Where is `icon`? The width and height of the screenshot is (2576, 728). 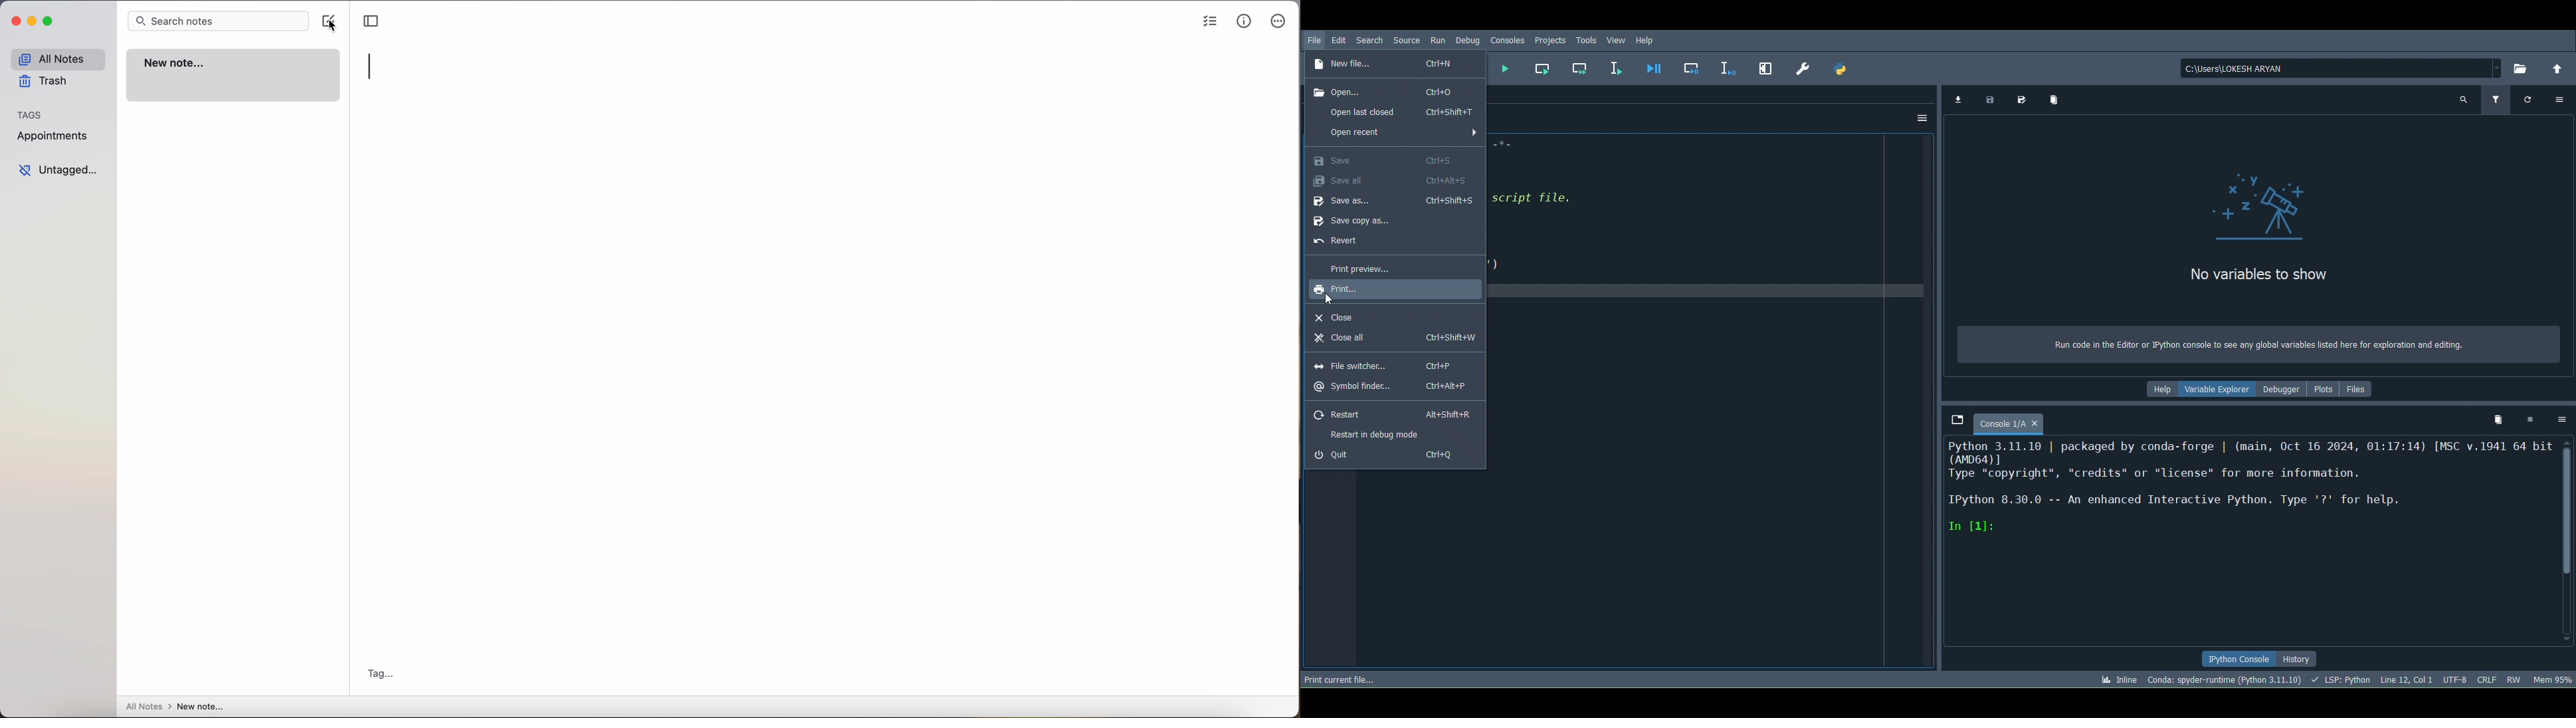 icon is located at coordinates (2242, 204).